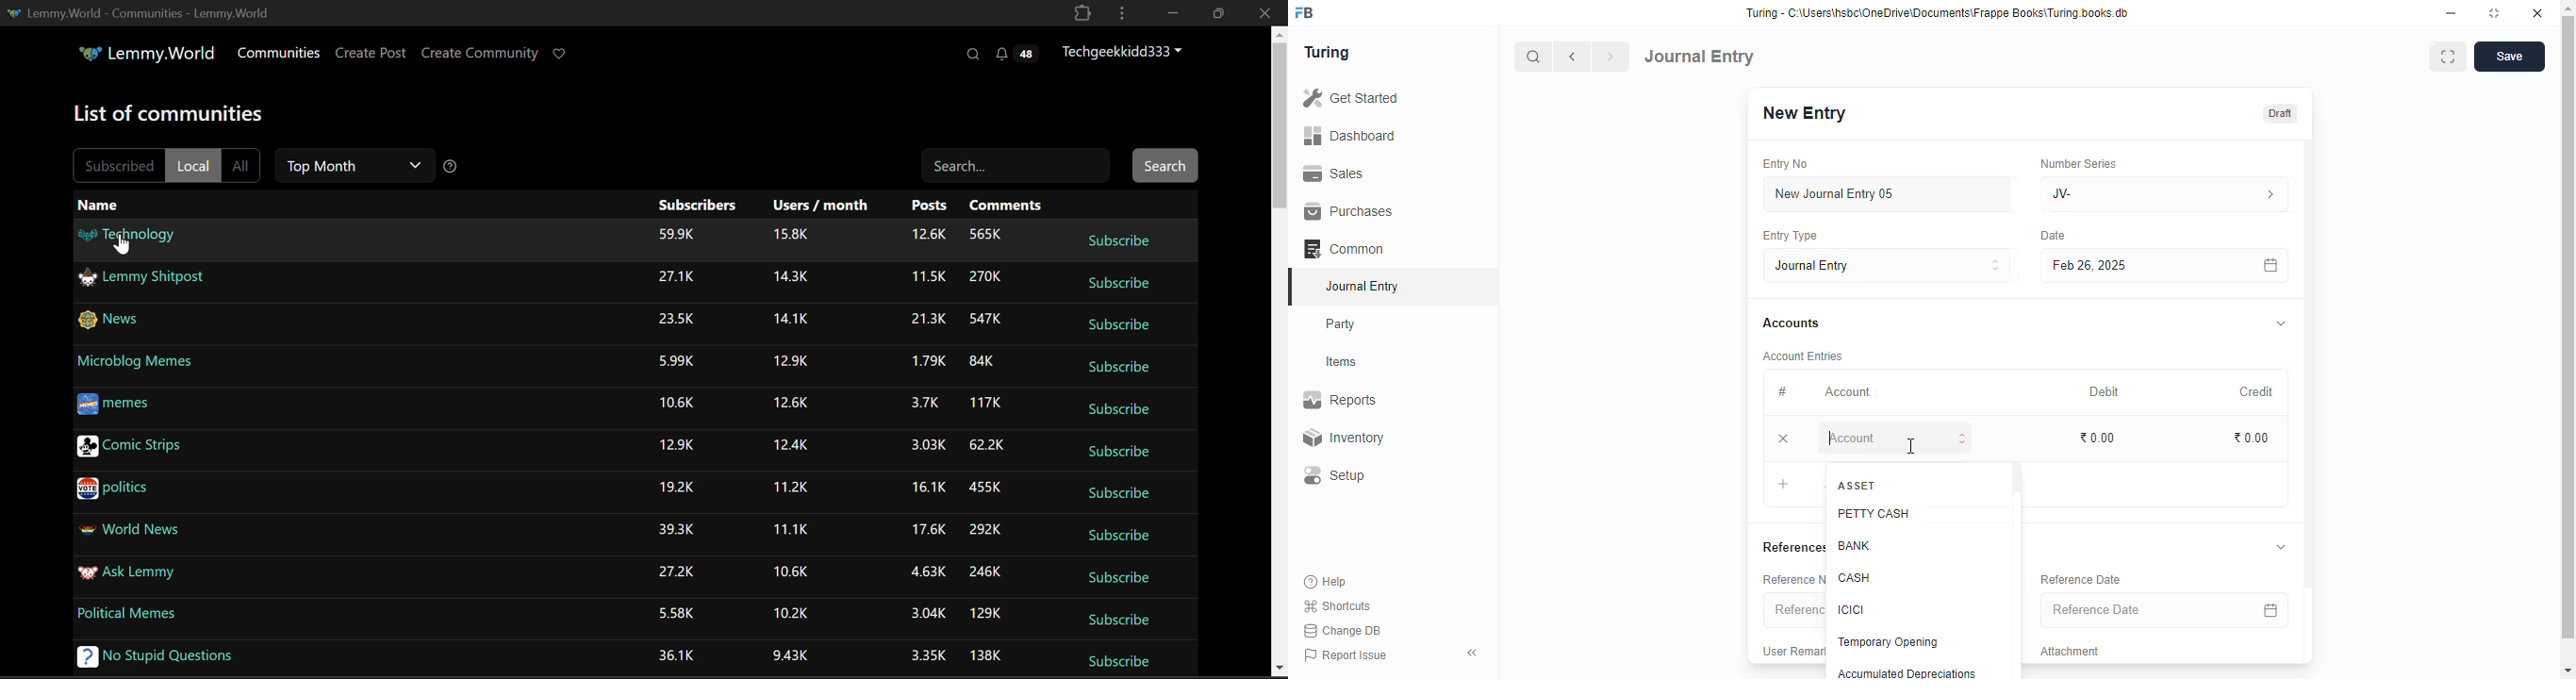 The image size is (2576, 700). What do you see at coordinates (145, 280) in the screenshot?
I see `Lemmy Shitpost` at bounding box center [145, 280].